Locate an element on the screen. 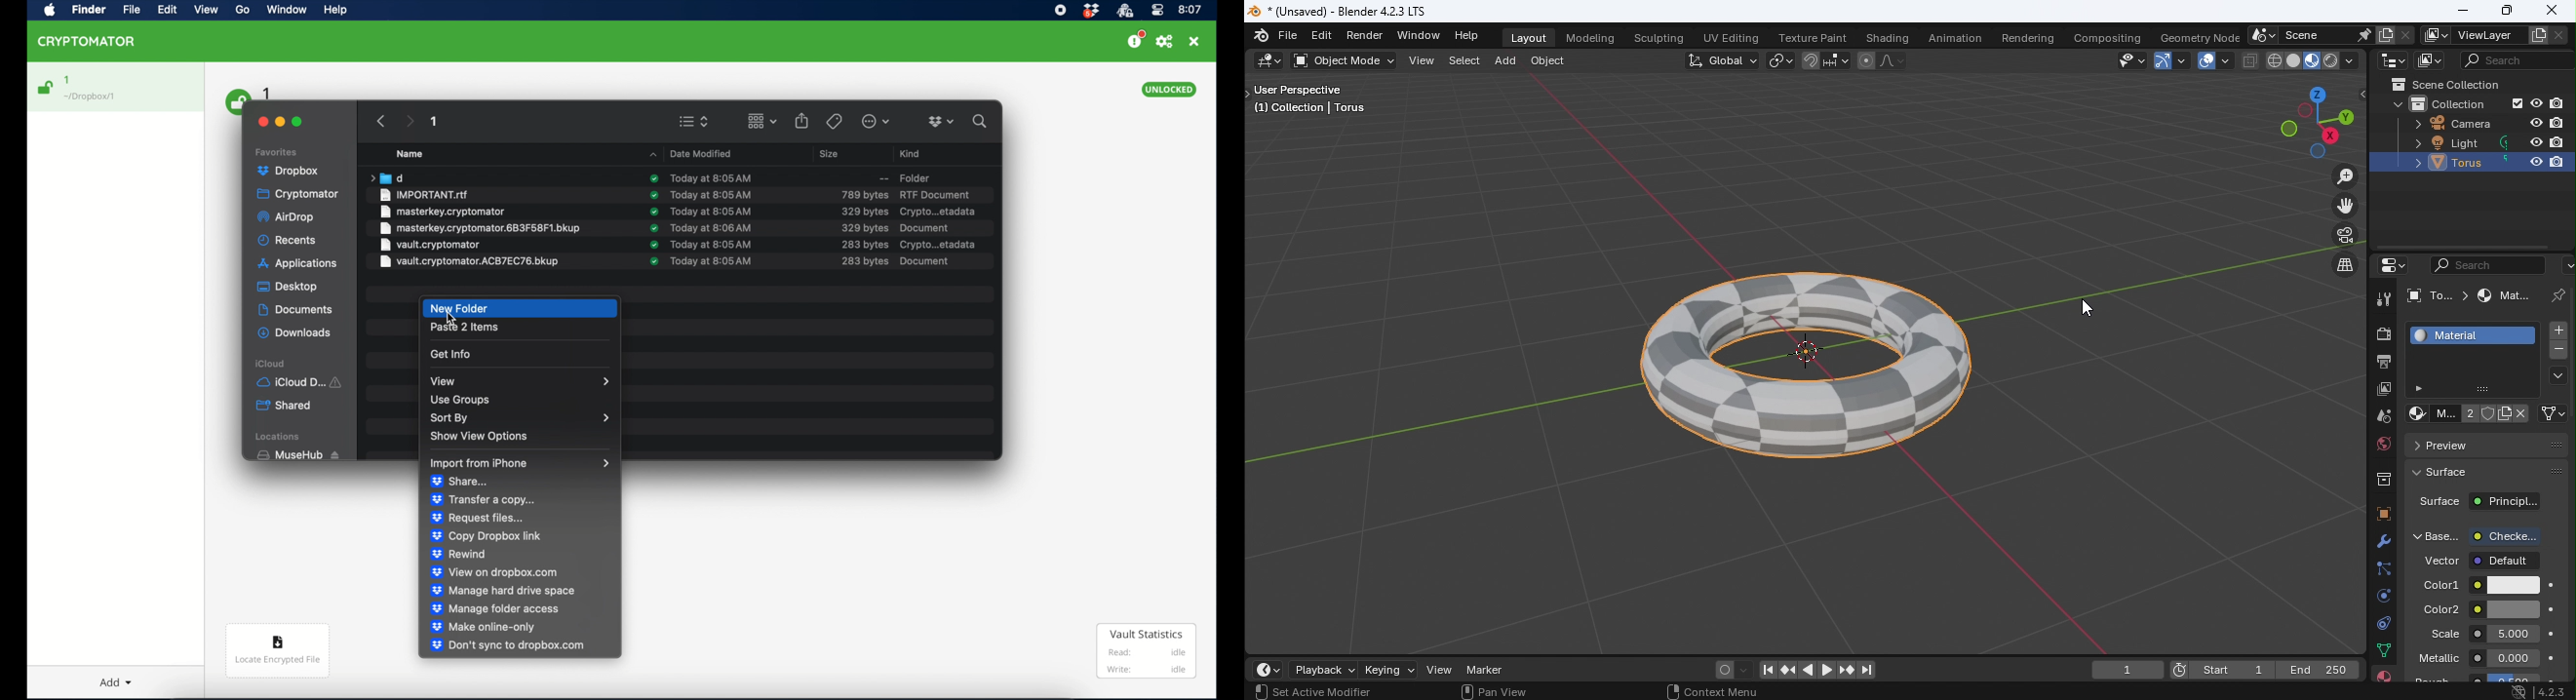 This screenshot has width=2576, height=700. viewing options is located at coordinates (694, 121).